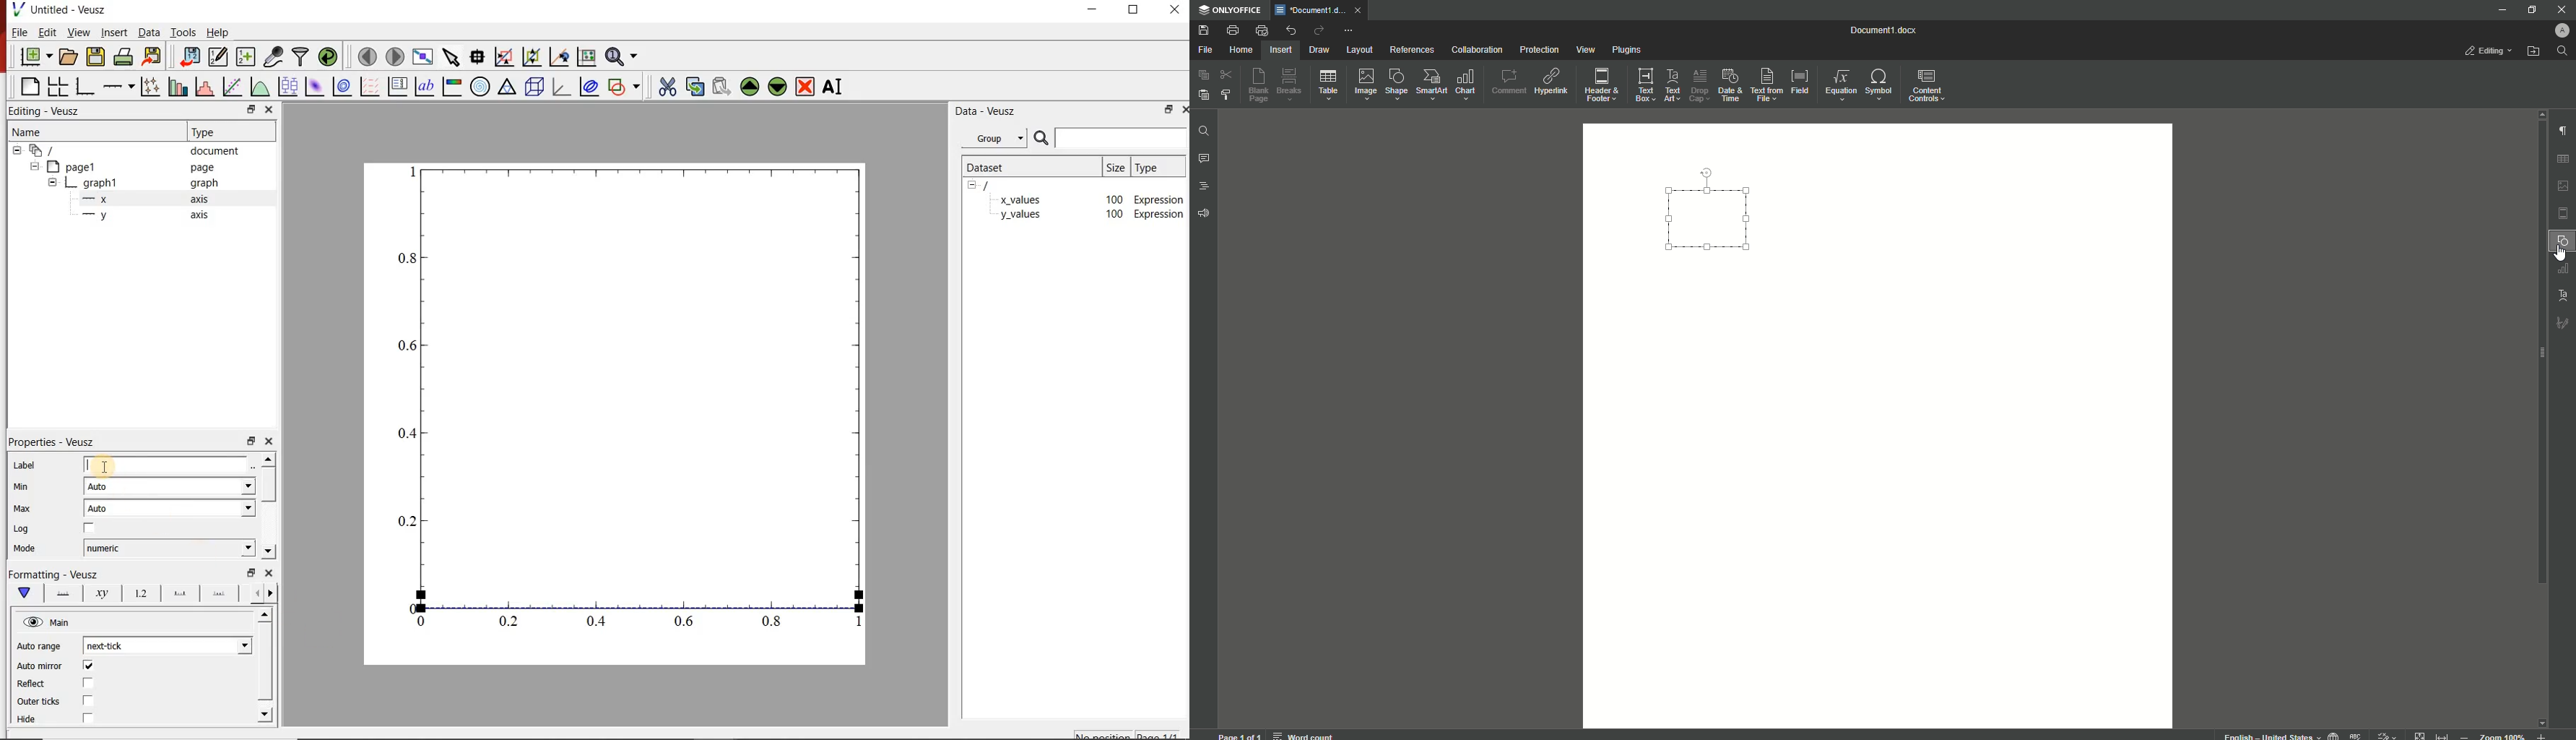 The width and height of the screenshot is (2576, 756). What do you see at coordinates (2356, 735) in the screenshot?
I see `spell checking` at bounding box center [2356, 735].